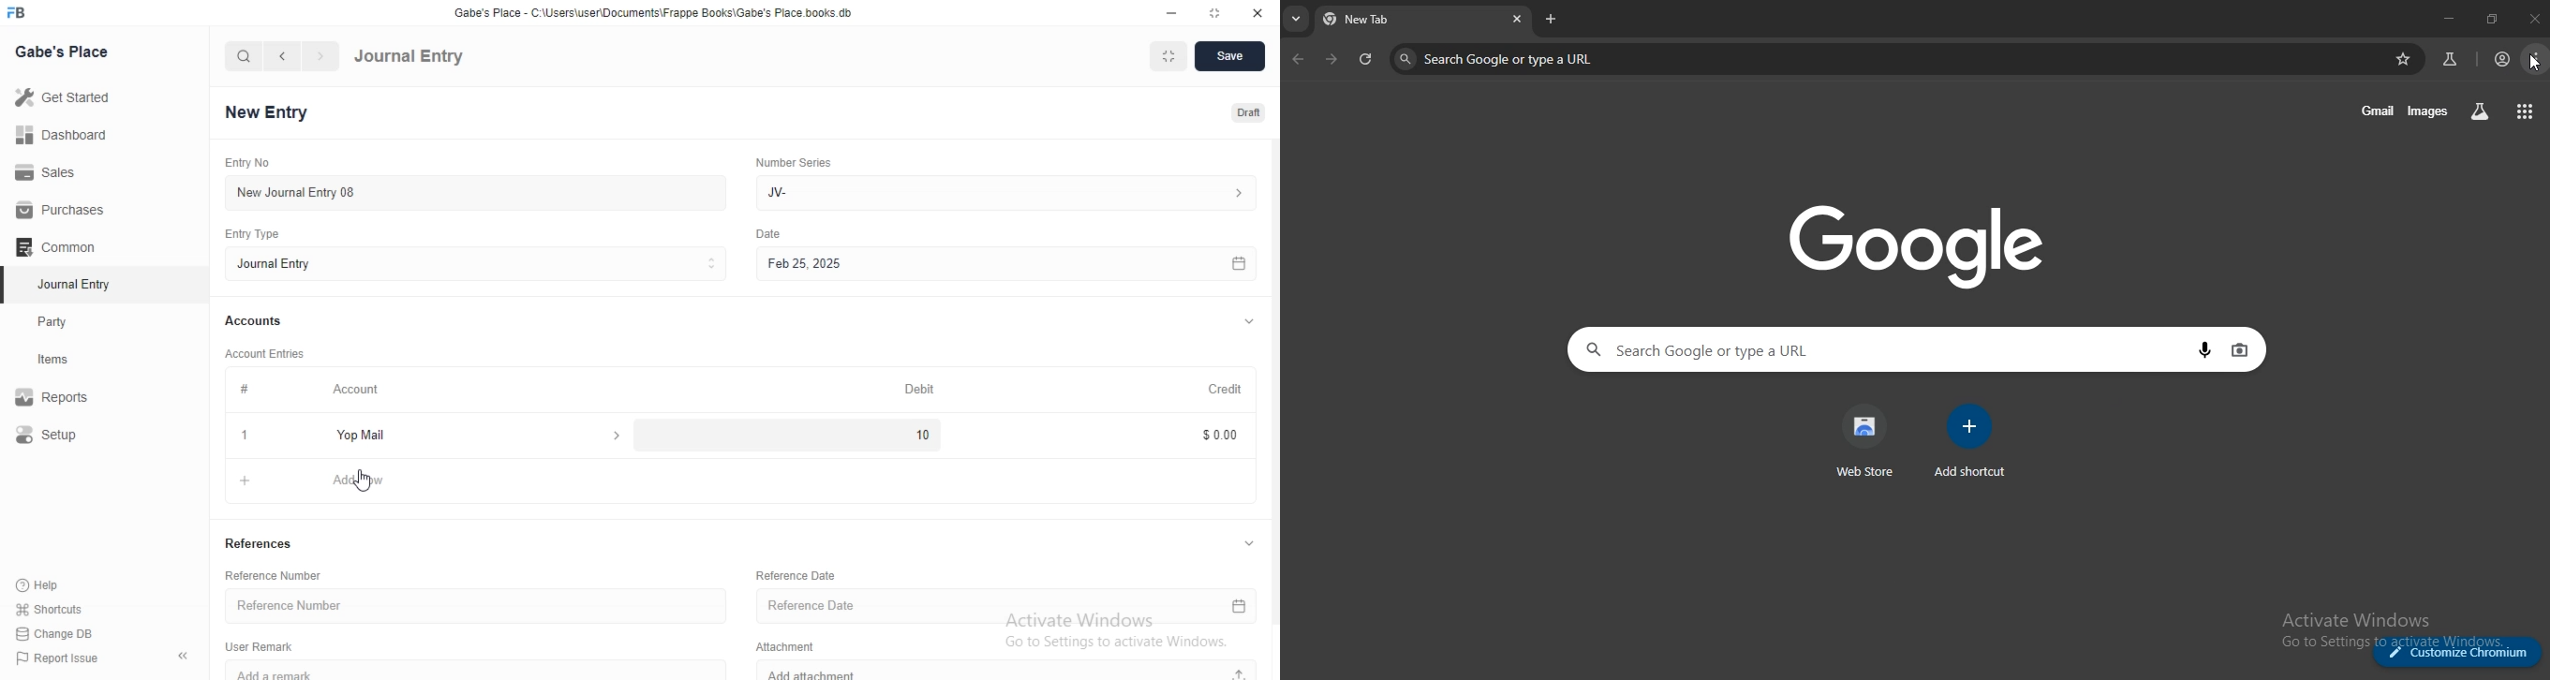  What do you see at coordinates (793, 574) in the screenshot?
I see `Reference Date` at bounding box center [793, 574].